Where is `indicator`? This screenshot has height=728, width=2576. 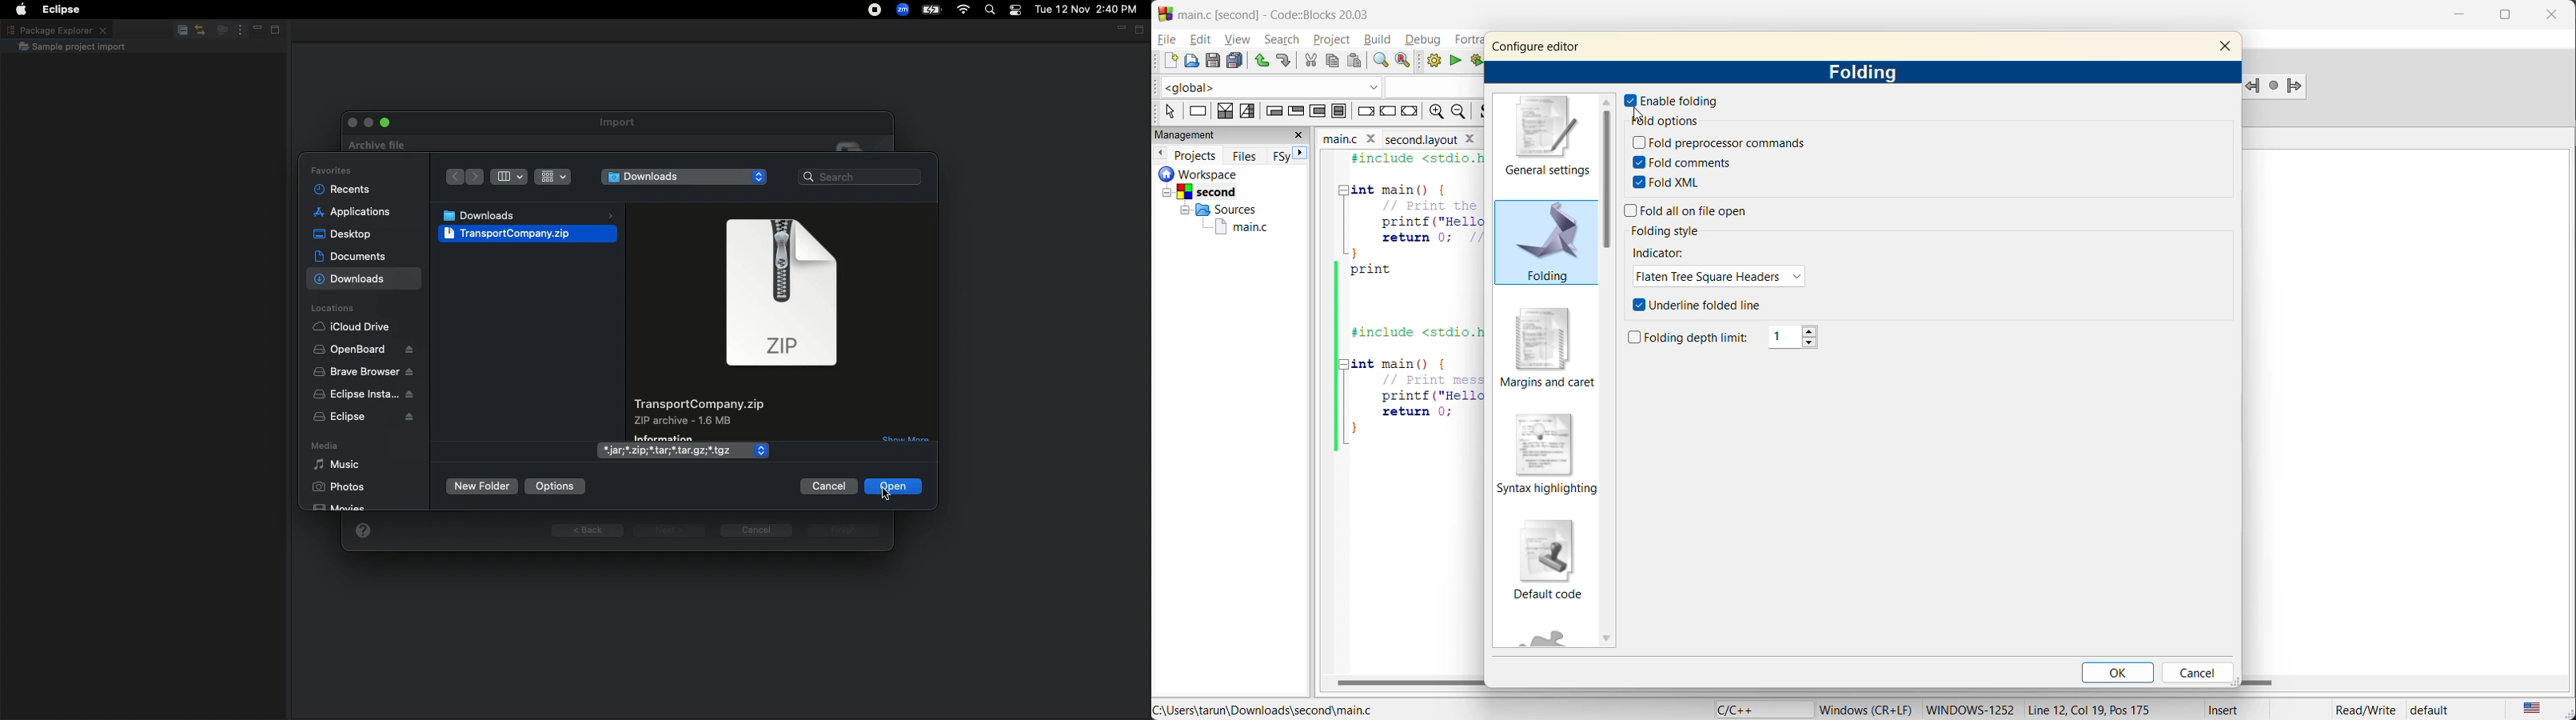 indicator is located at coordinates (1667, 252).